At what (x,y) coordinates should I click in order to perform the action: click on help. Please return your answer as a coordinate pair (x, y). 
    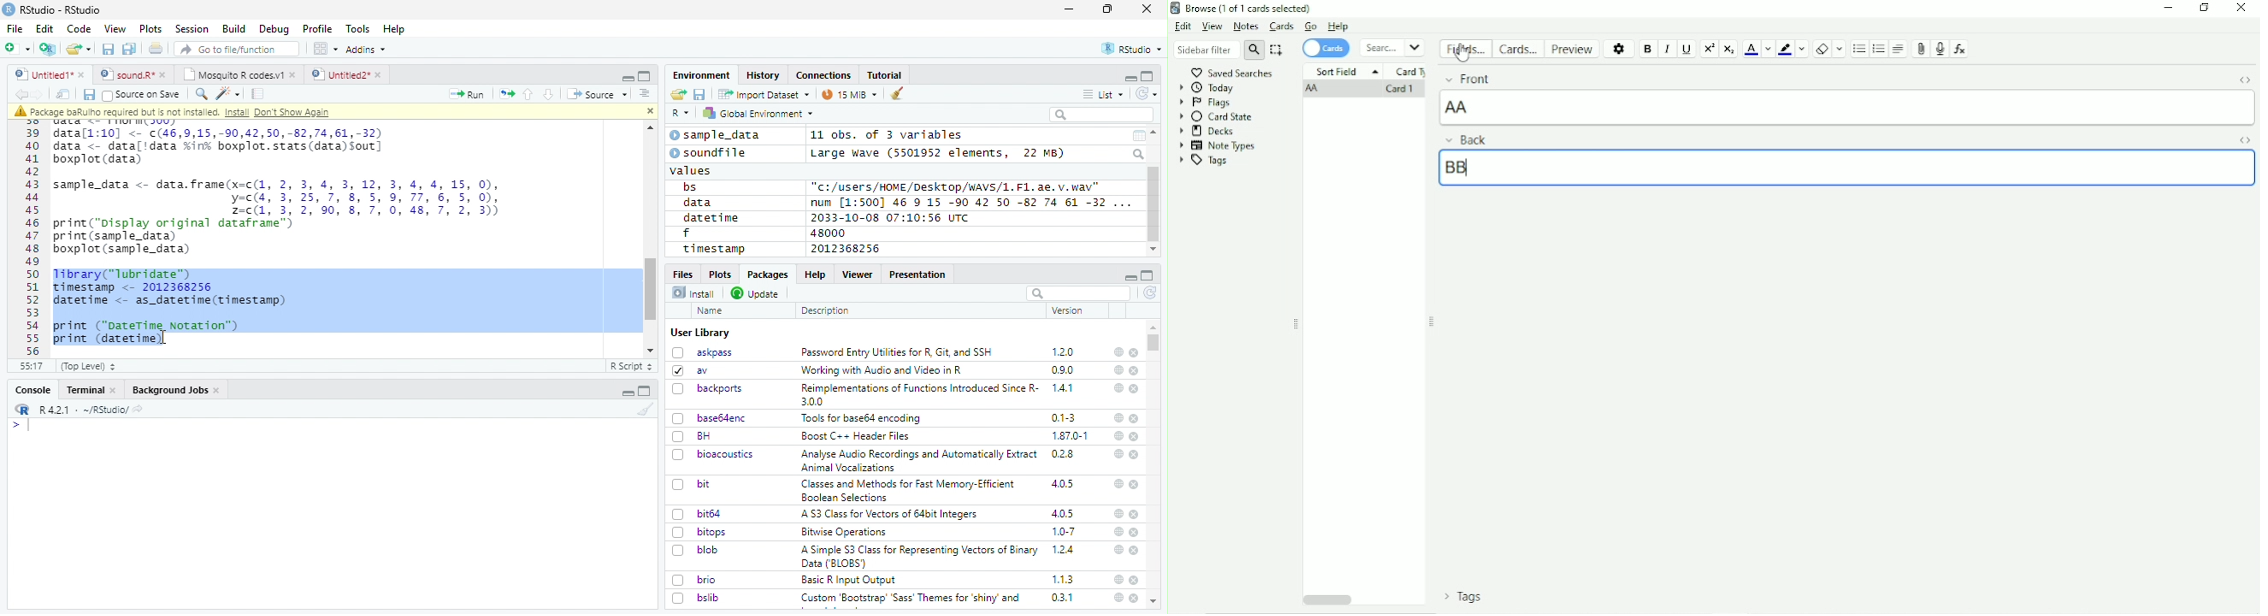
    Looking at the image, I should click on (1118, 598).